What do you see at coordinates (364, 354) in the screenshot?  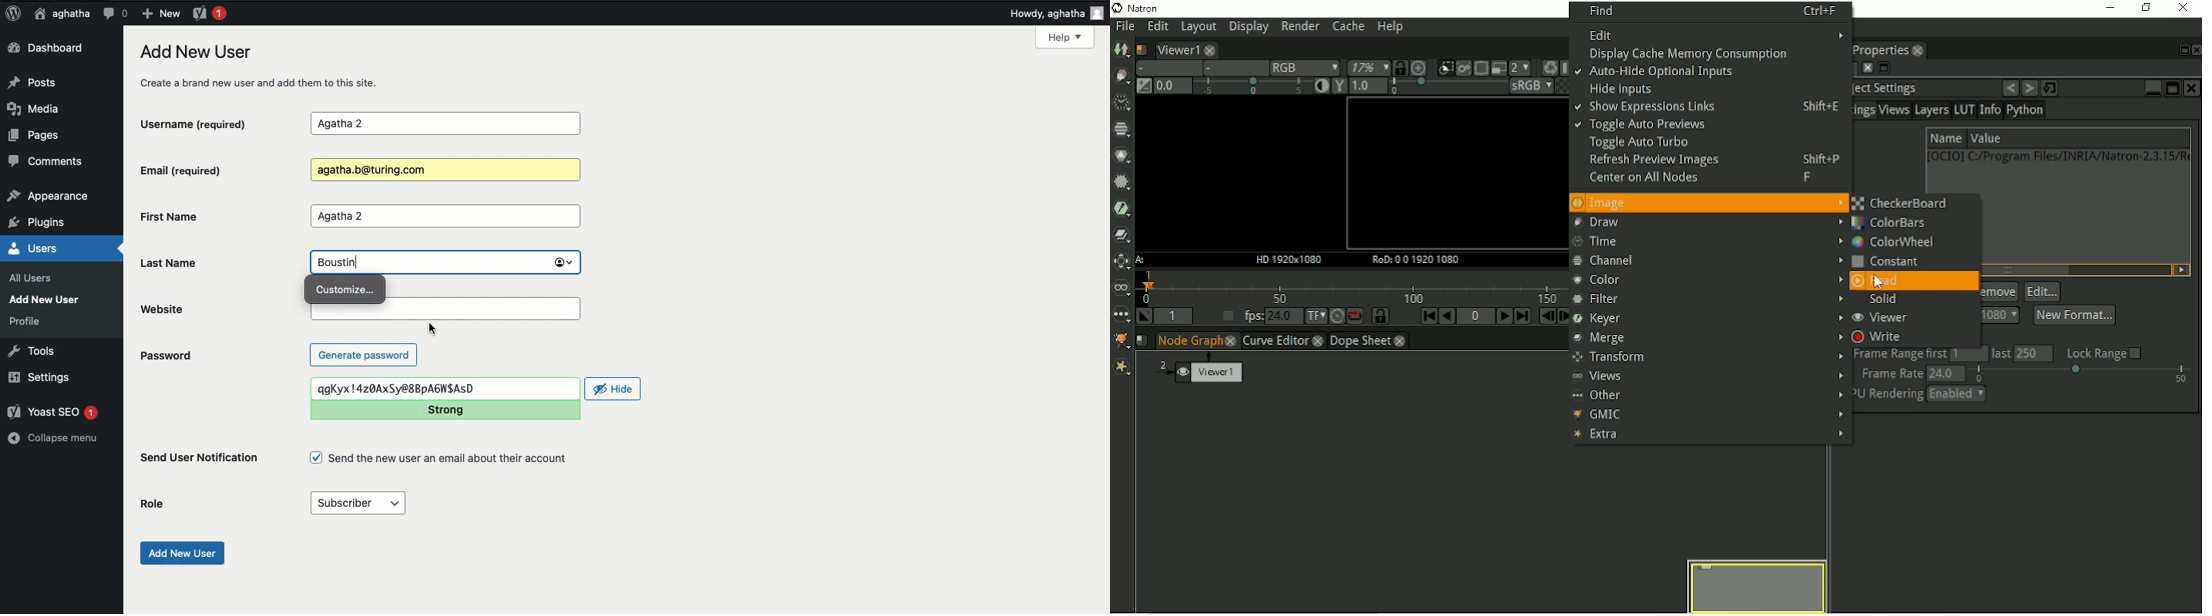 I see `Generate password` at bounding box center [364, 354].